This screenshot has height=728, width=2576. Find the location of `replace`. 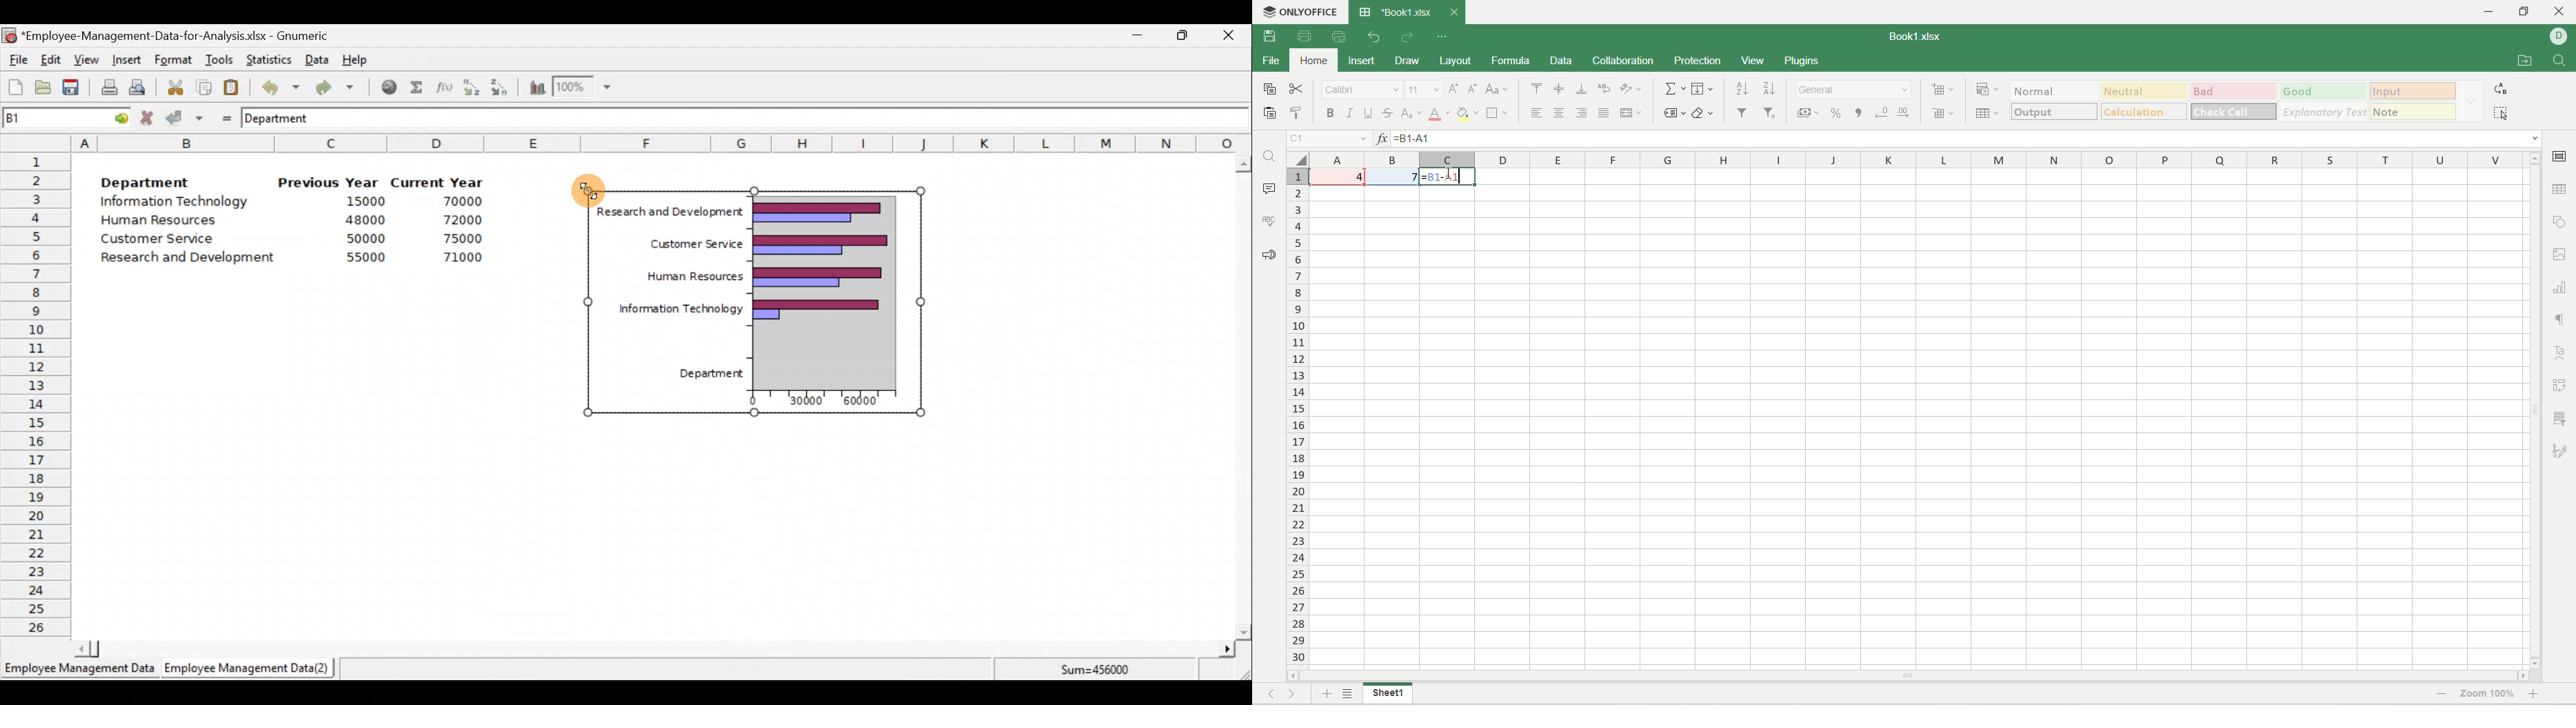

replace is located at coordinates (2500, 89).